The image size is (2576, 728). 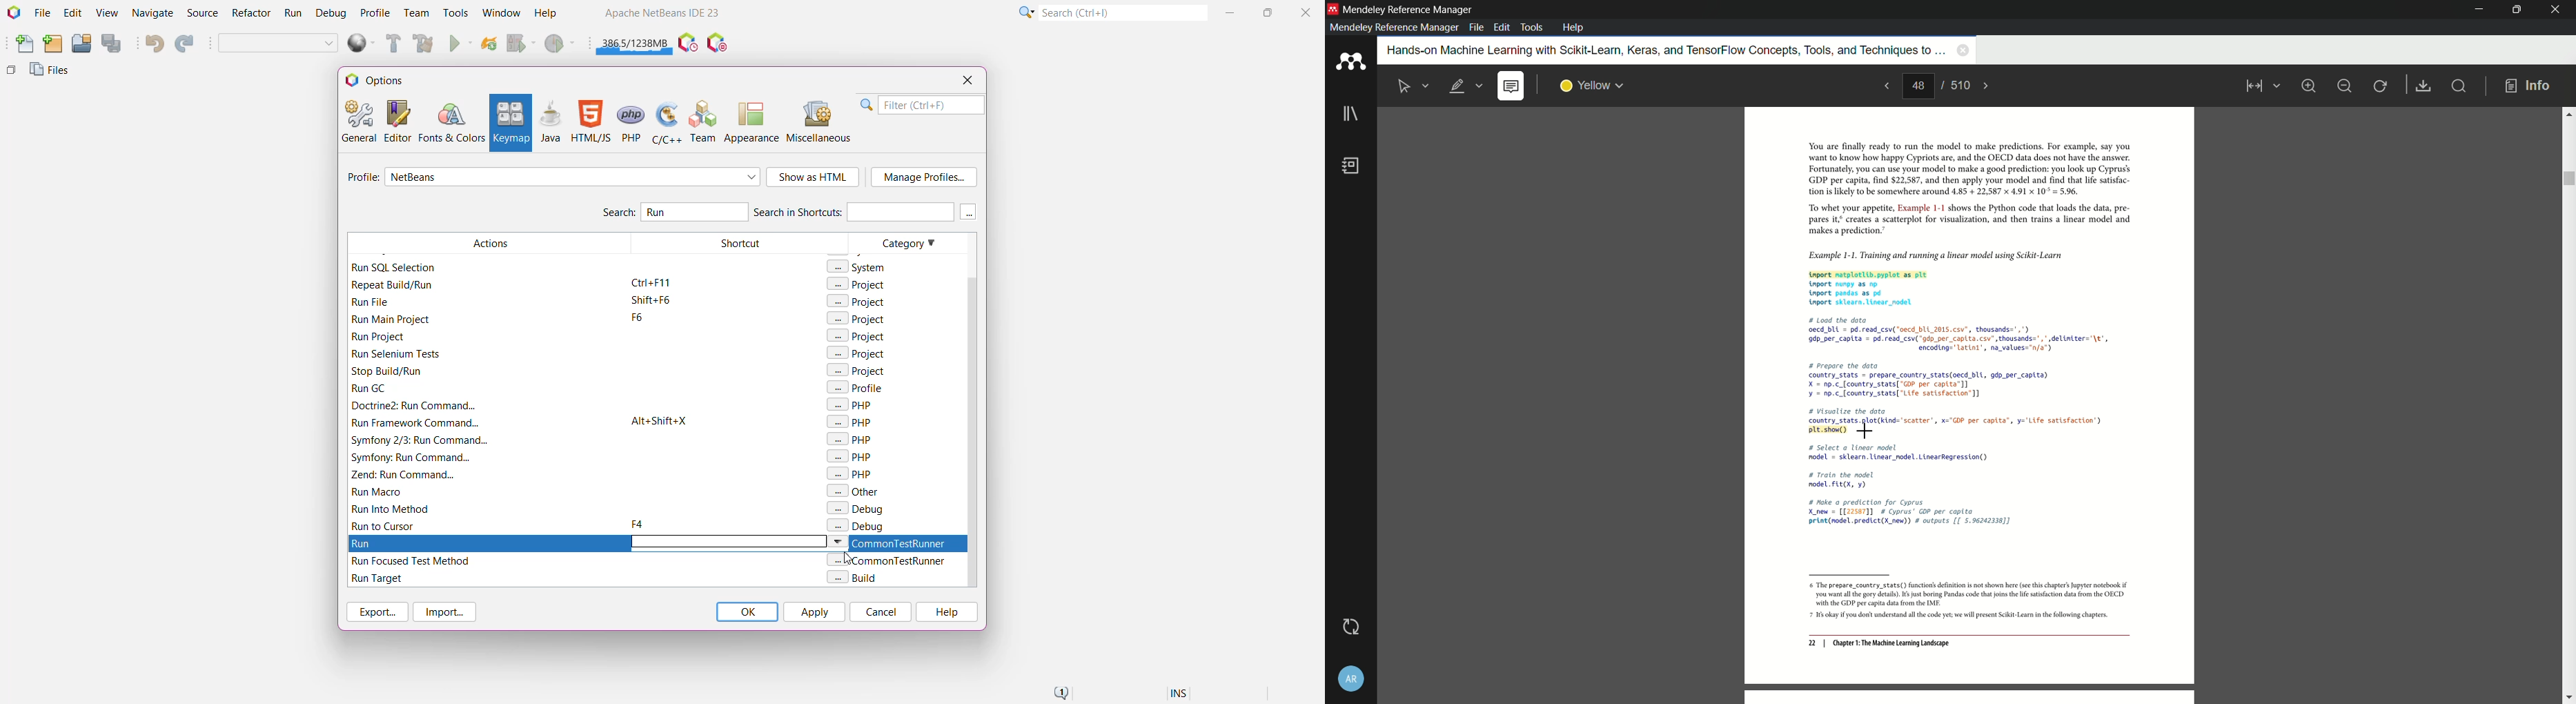 I want to click on scroll up, so click(x=2568, y=113).